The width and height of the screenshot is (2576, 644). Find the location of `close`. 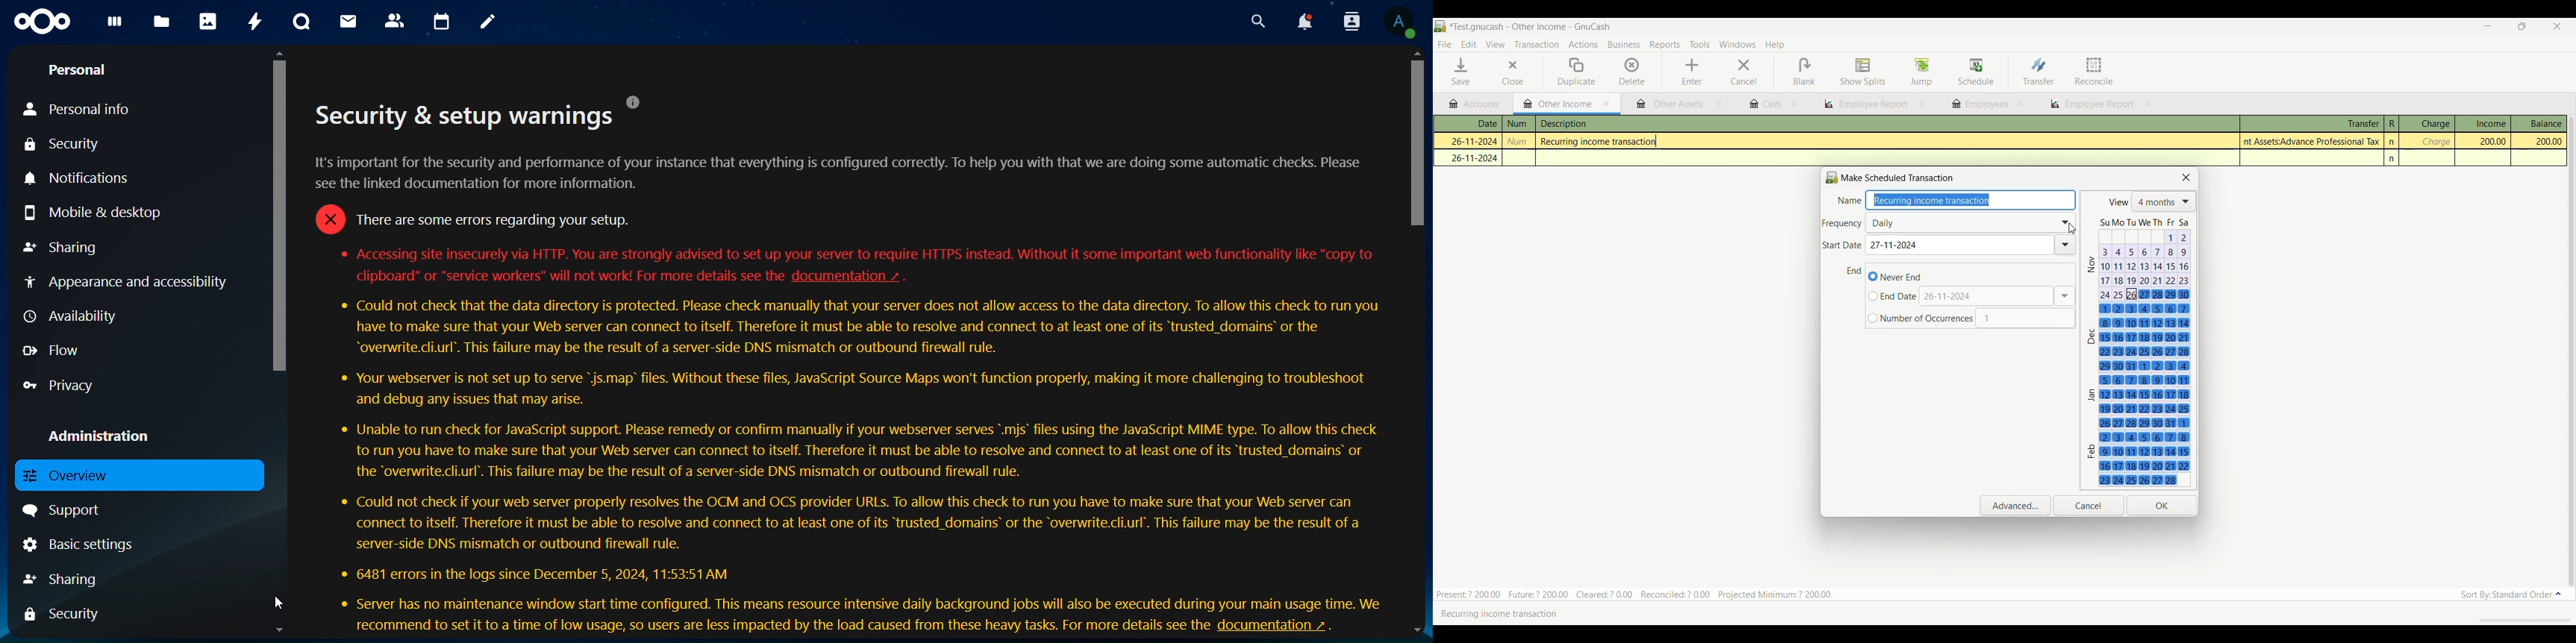

close is located at coordinates (1795, 104).